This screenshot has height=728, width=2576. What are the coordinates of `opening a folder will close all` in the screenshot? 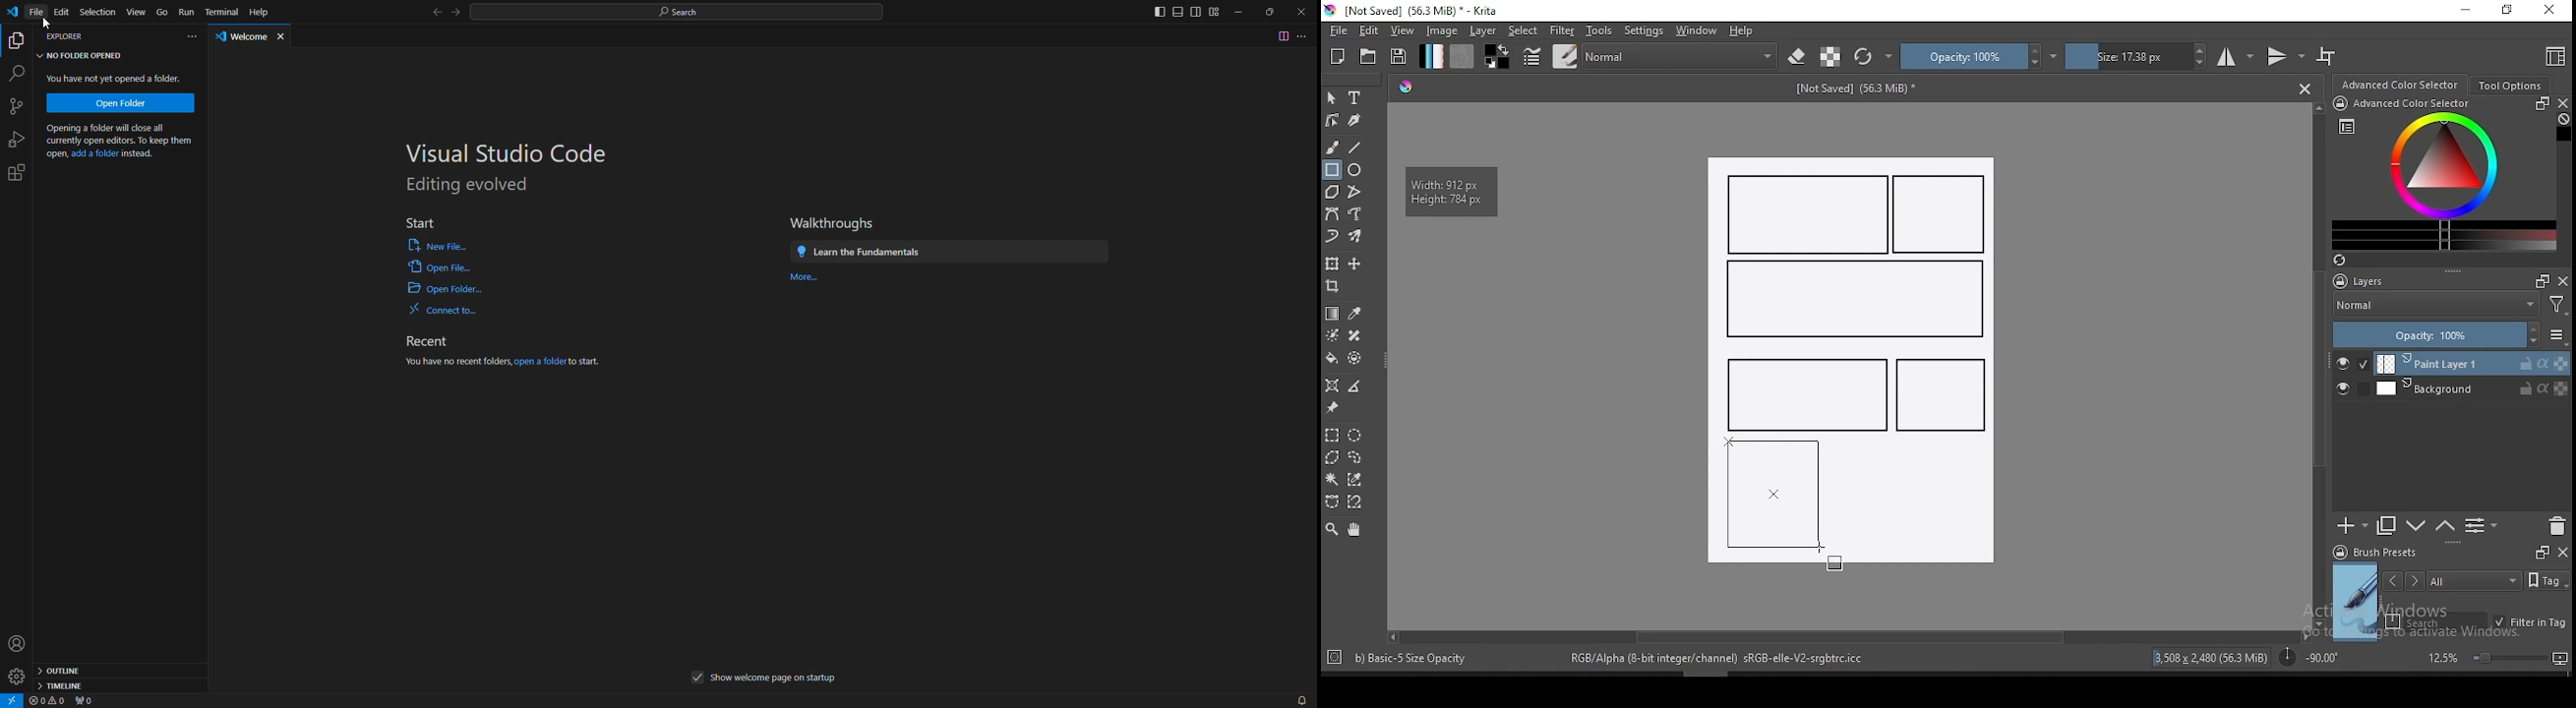 It's located at (118, 128).